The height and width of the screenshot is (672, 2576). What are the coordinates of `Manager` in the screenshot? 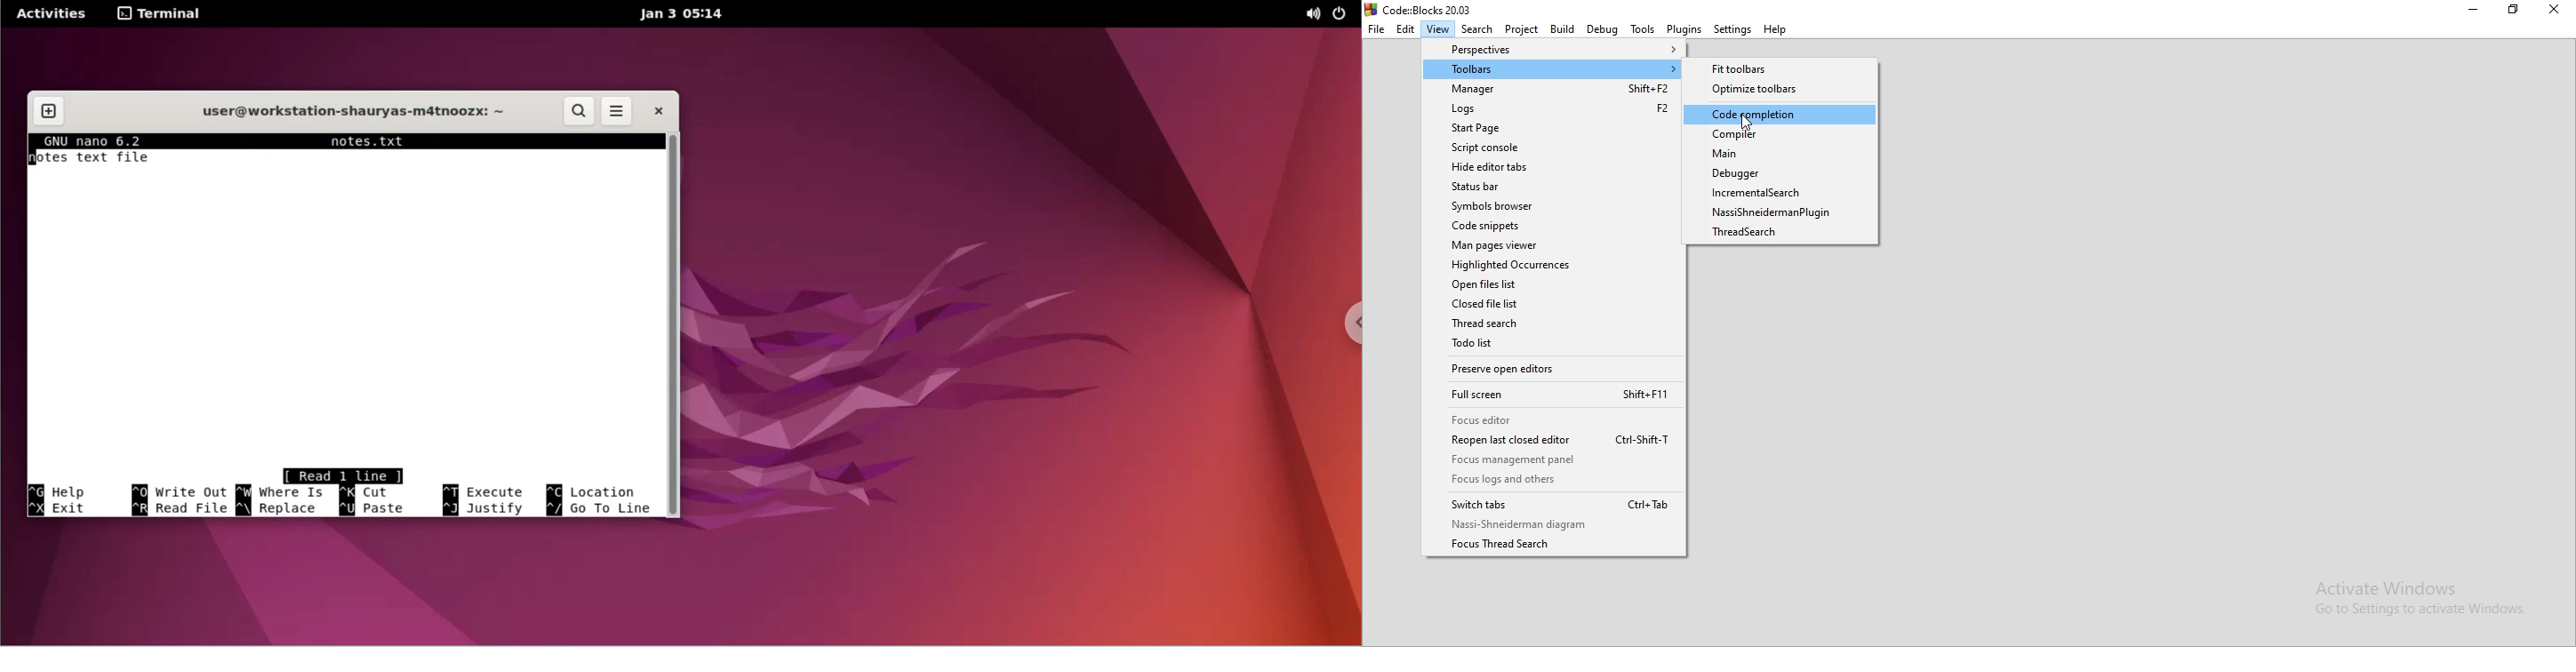 It's located at (1553, 90).